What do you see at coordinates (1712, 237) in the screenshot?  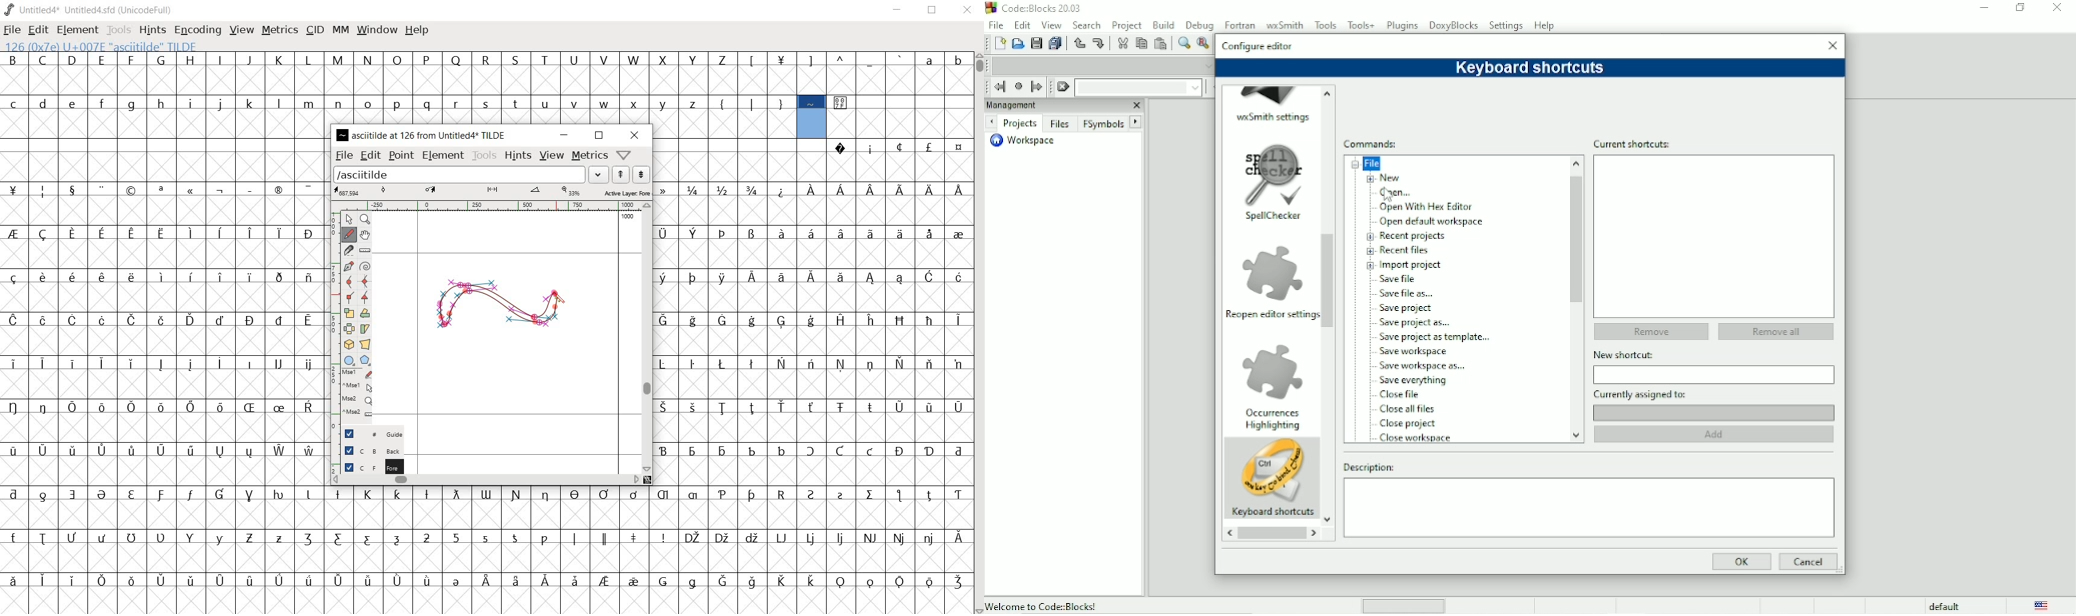 I see `` at bounding box center [1712, 237].